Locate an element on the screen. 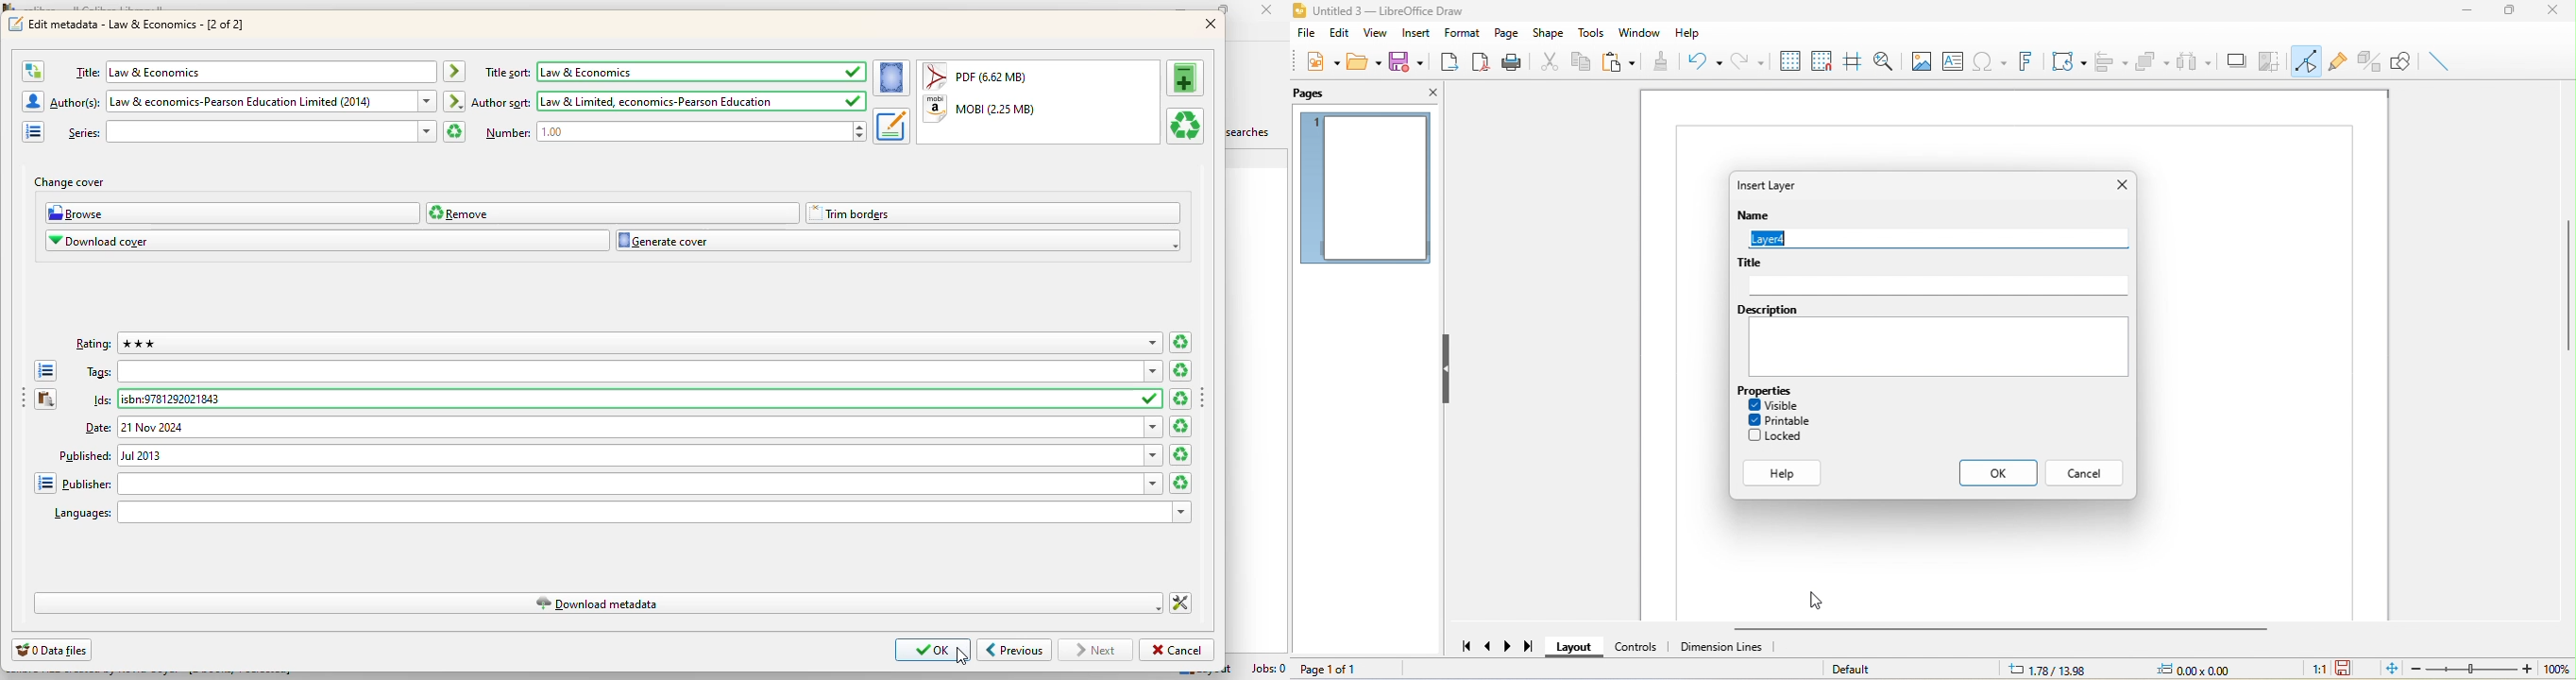  view is located at coordinates (1374, 33).